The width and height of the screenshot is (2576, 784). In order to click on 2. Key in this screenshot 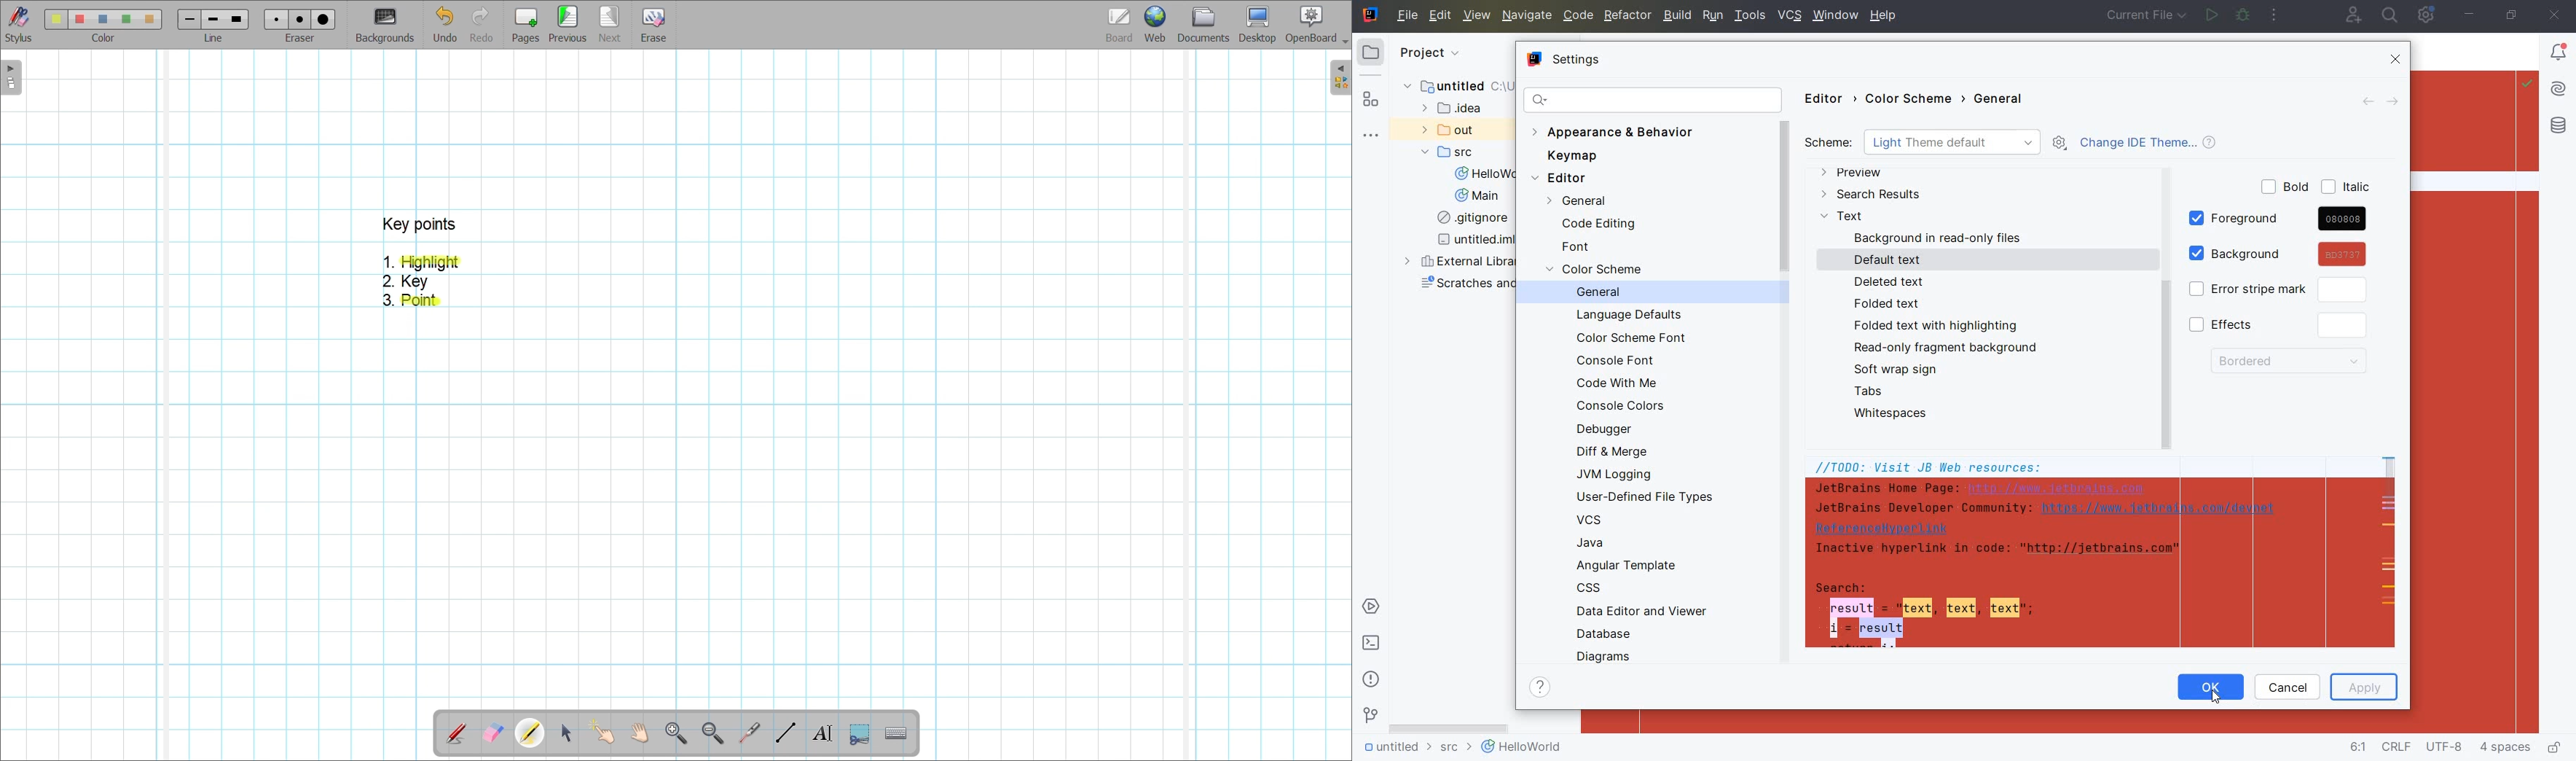, I will do `click(407, 282)`.